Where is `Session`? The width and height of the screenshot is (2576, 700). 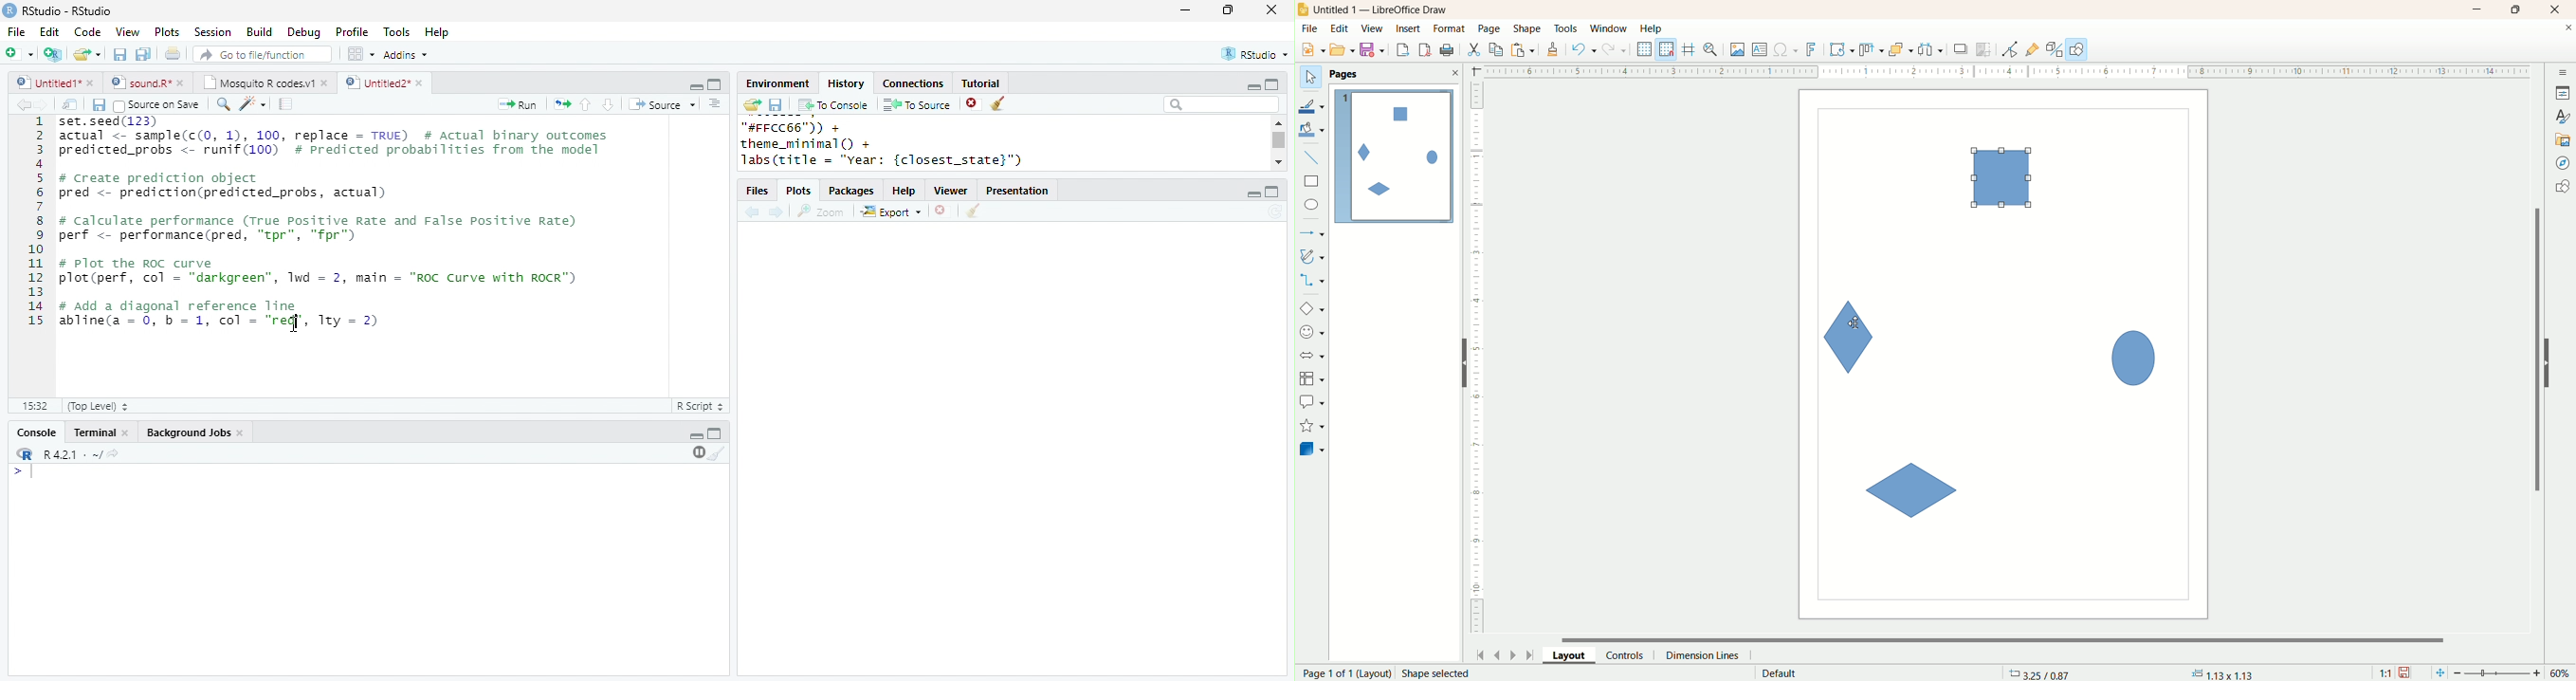
Session is located at coordinates (212, 32).